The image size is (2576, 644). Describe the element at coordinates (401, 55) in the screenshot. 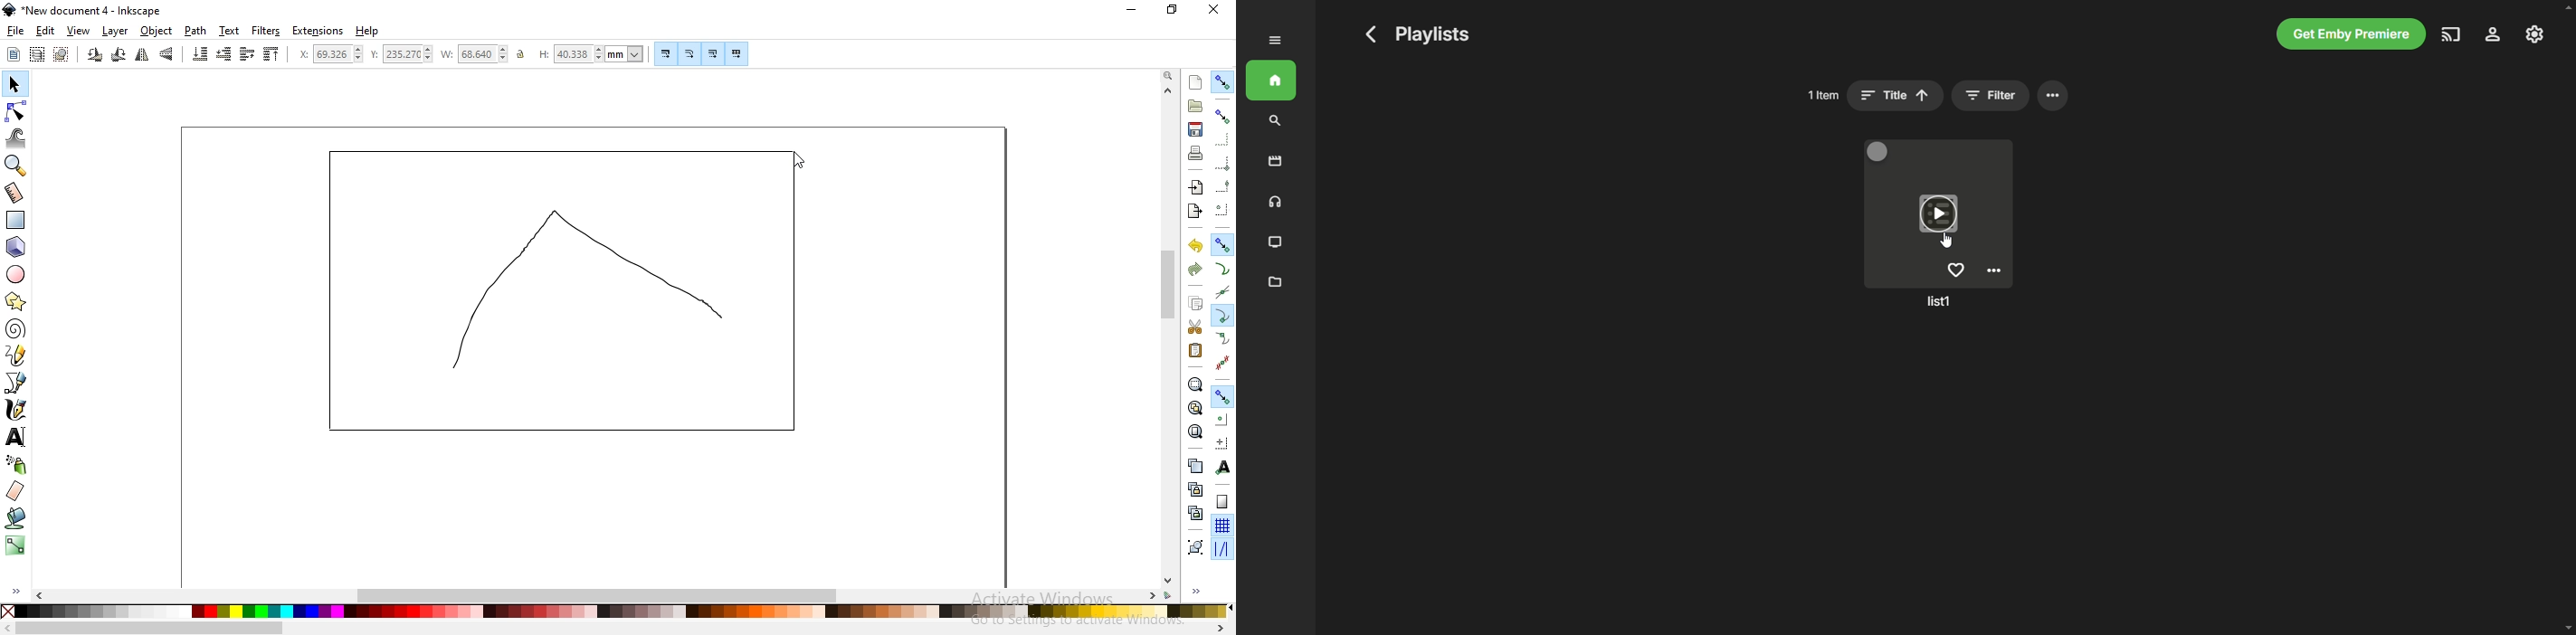

I see `vertical coordinates of selection` at that location.